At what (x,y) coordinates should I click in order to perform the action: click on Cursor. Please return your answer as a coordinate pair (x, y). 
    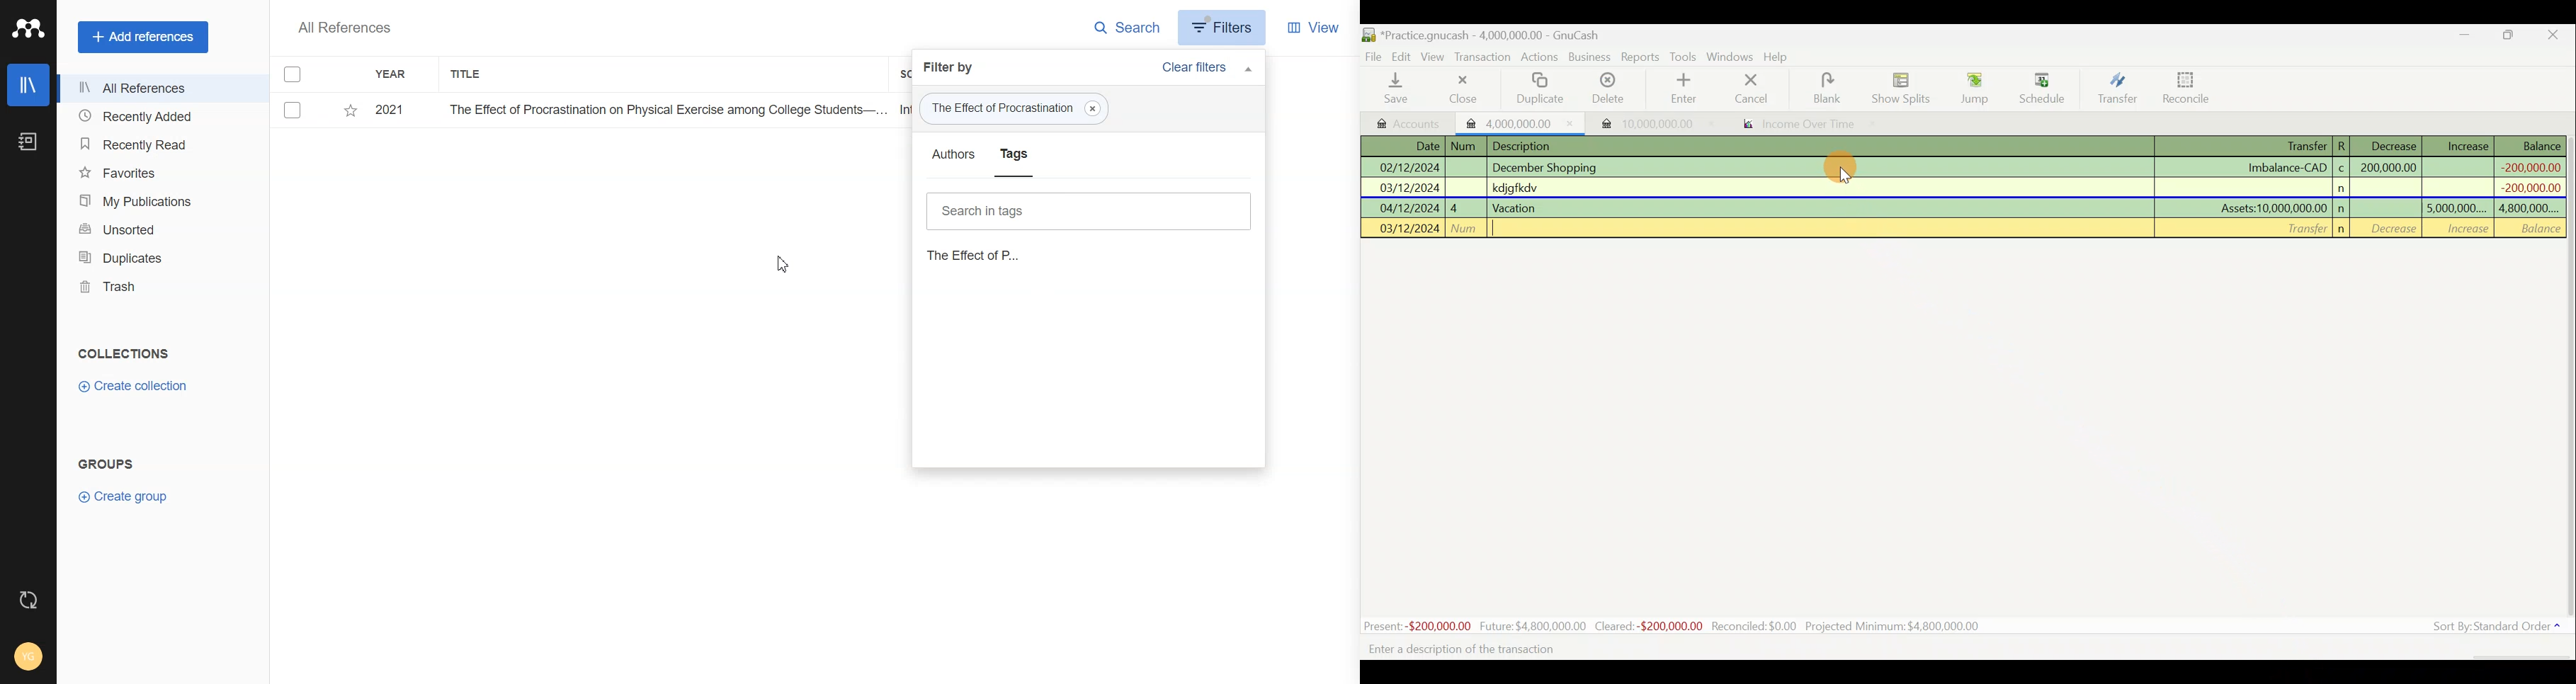
    Looking at the image, I should click on (784, 264).